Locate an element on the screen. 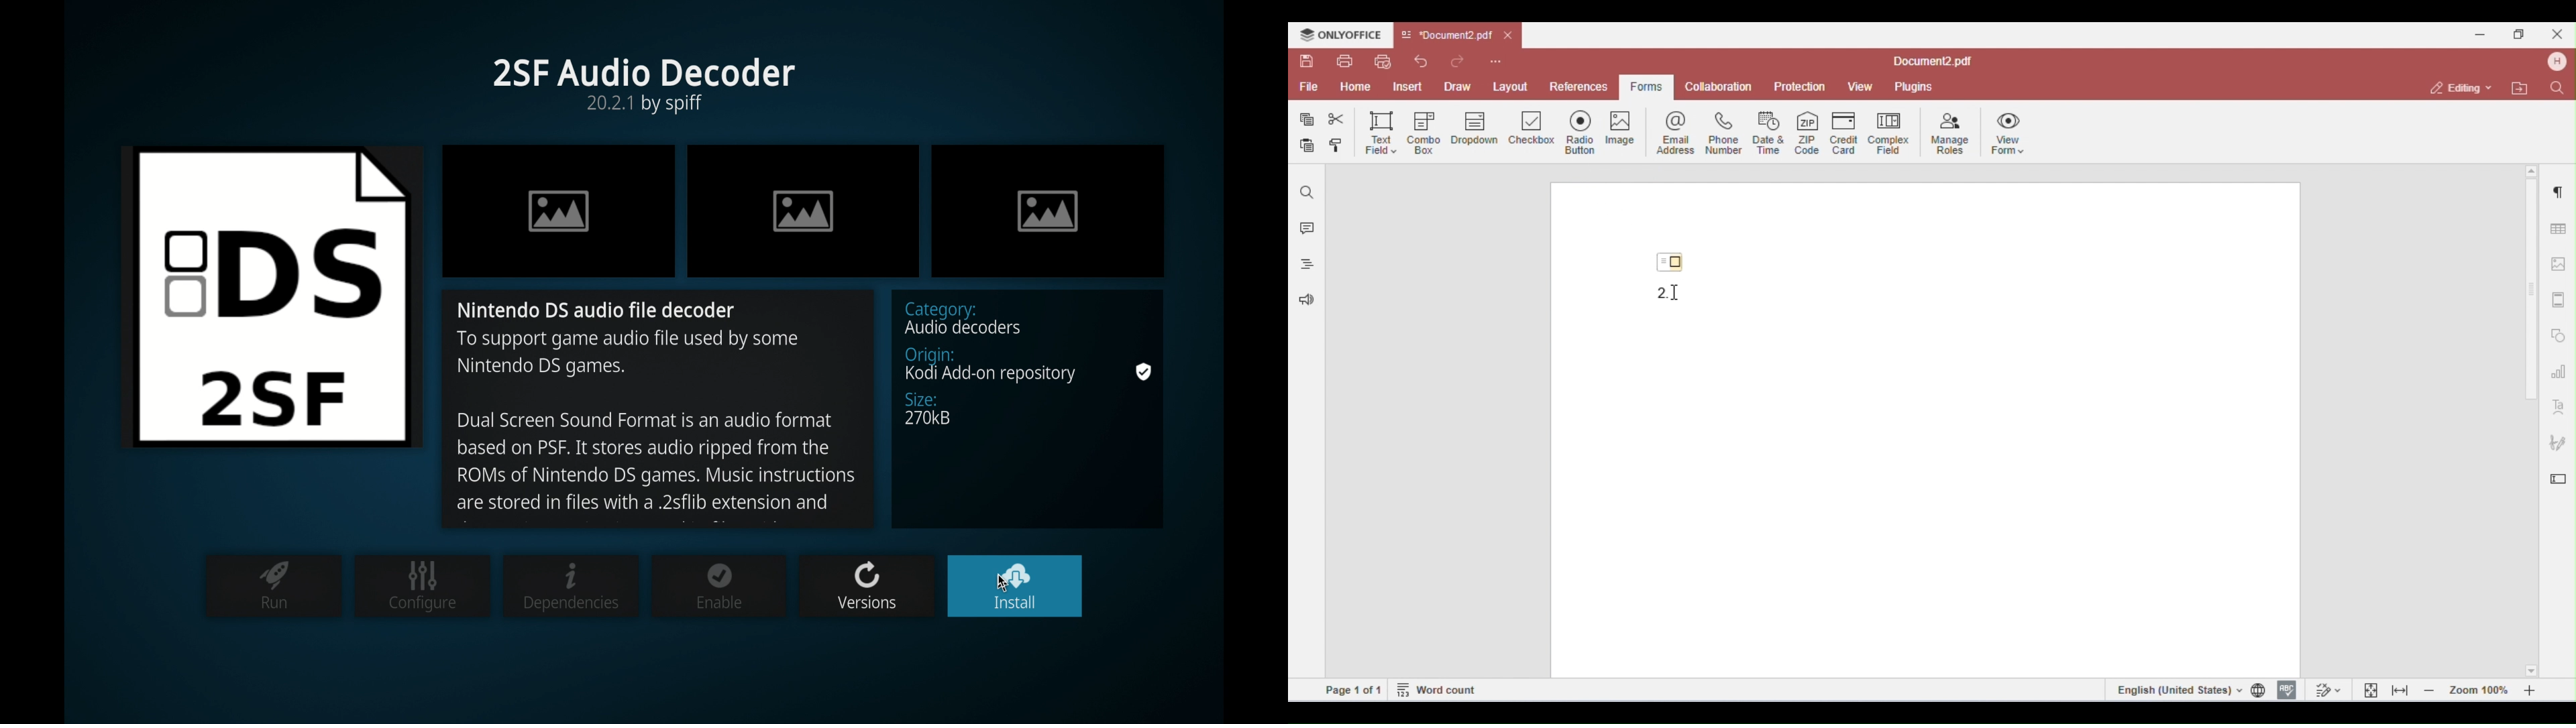  category is located at coordinates (965, 318).